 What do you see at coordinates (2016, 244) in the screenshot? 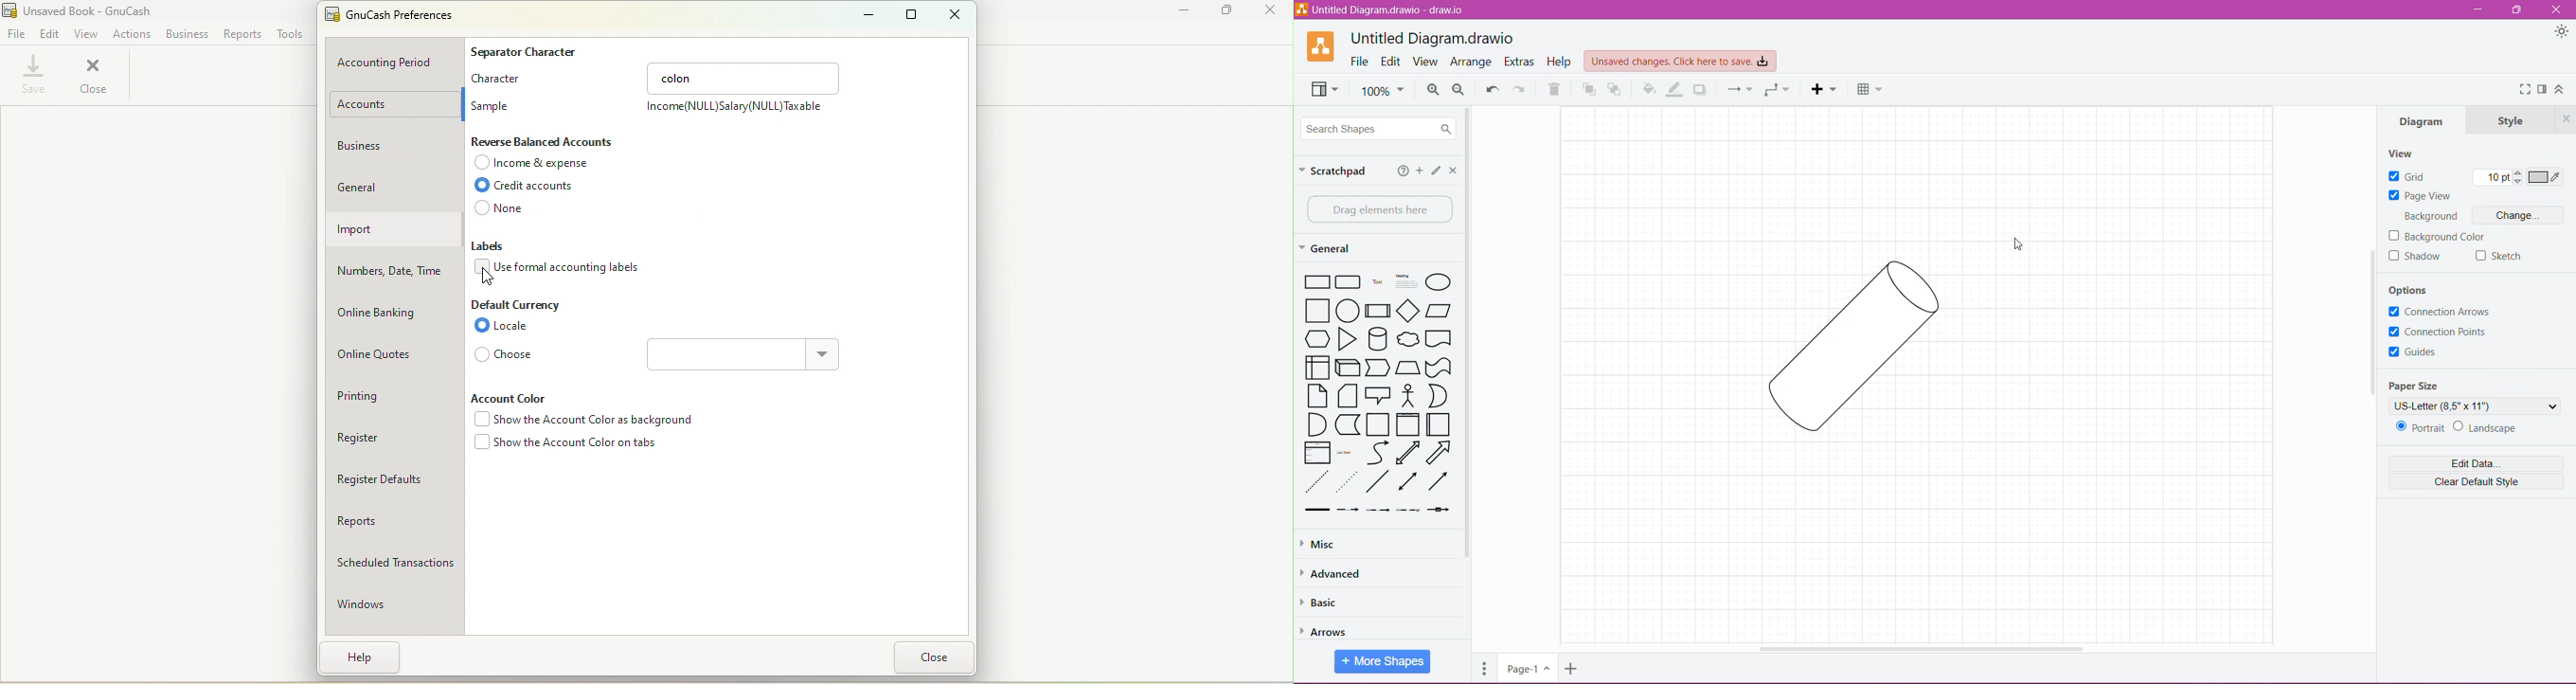
I see `Cursor` at bounding box center [2016, 244].